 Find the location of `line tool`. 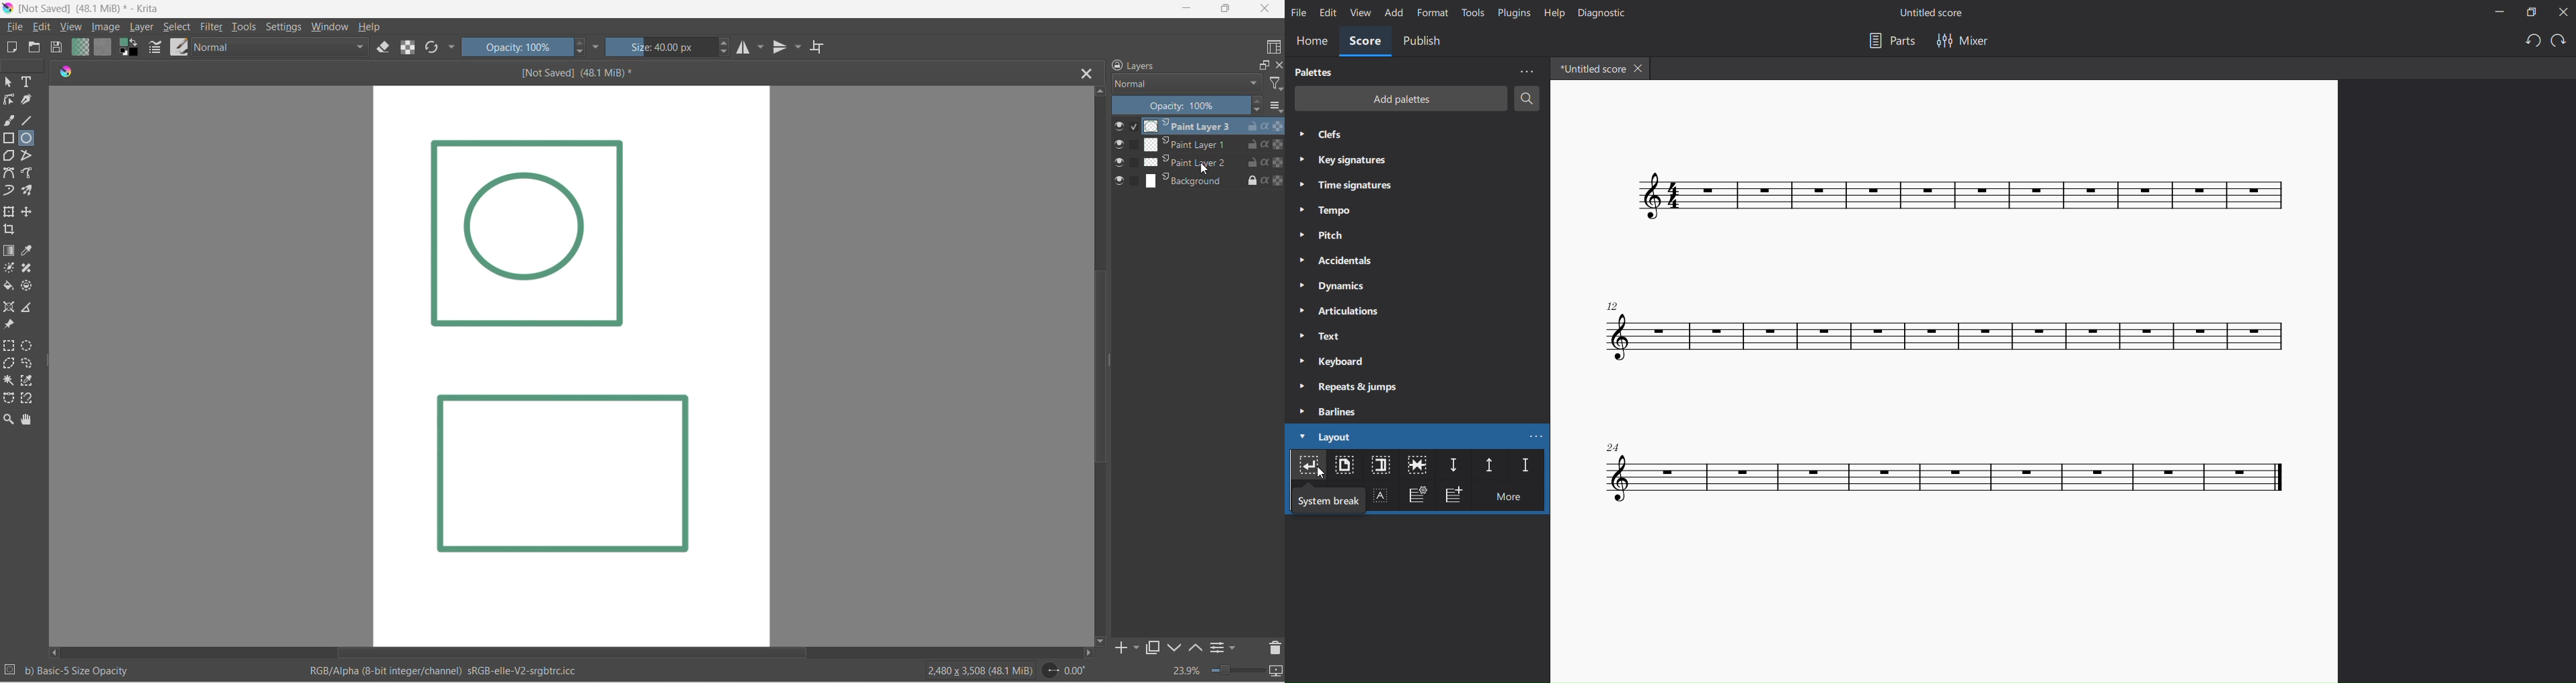

line tool is located at coordinates (29, 120).